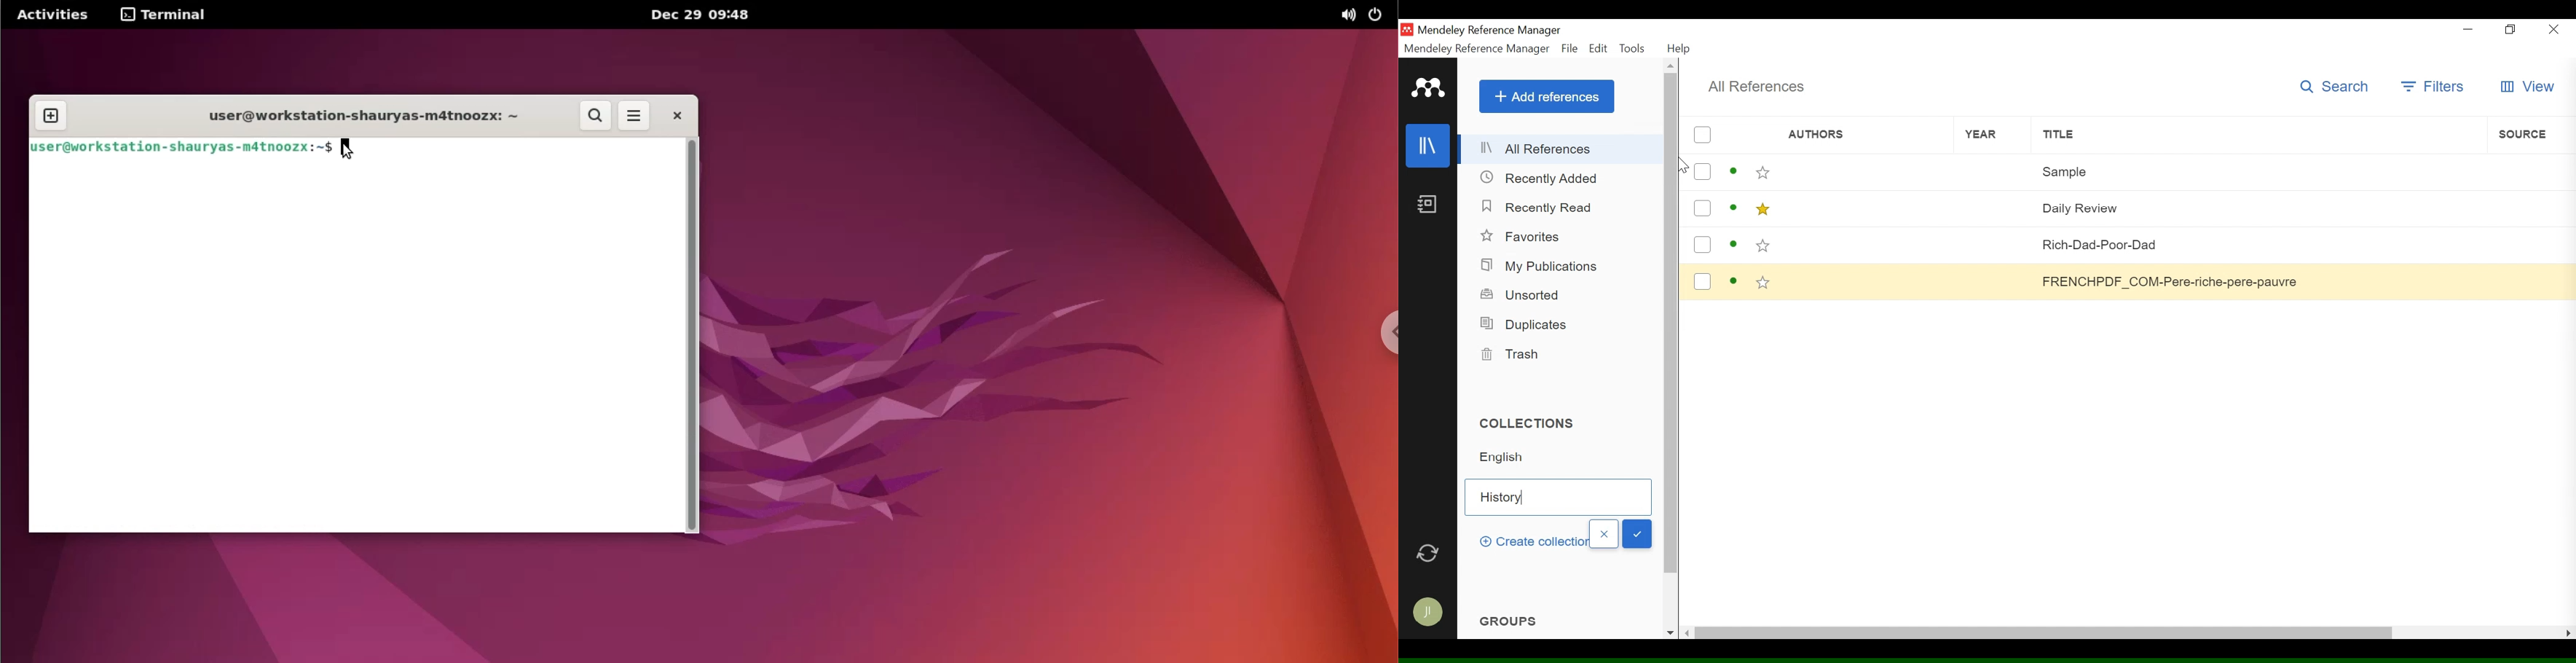 The width and height of the screenshot is (2576, 672). I want to click on Sample, so click(2259, 171).